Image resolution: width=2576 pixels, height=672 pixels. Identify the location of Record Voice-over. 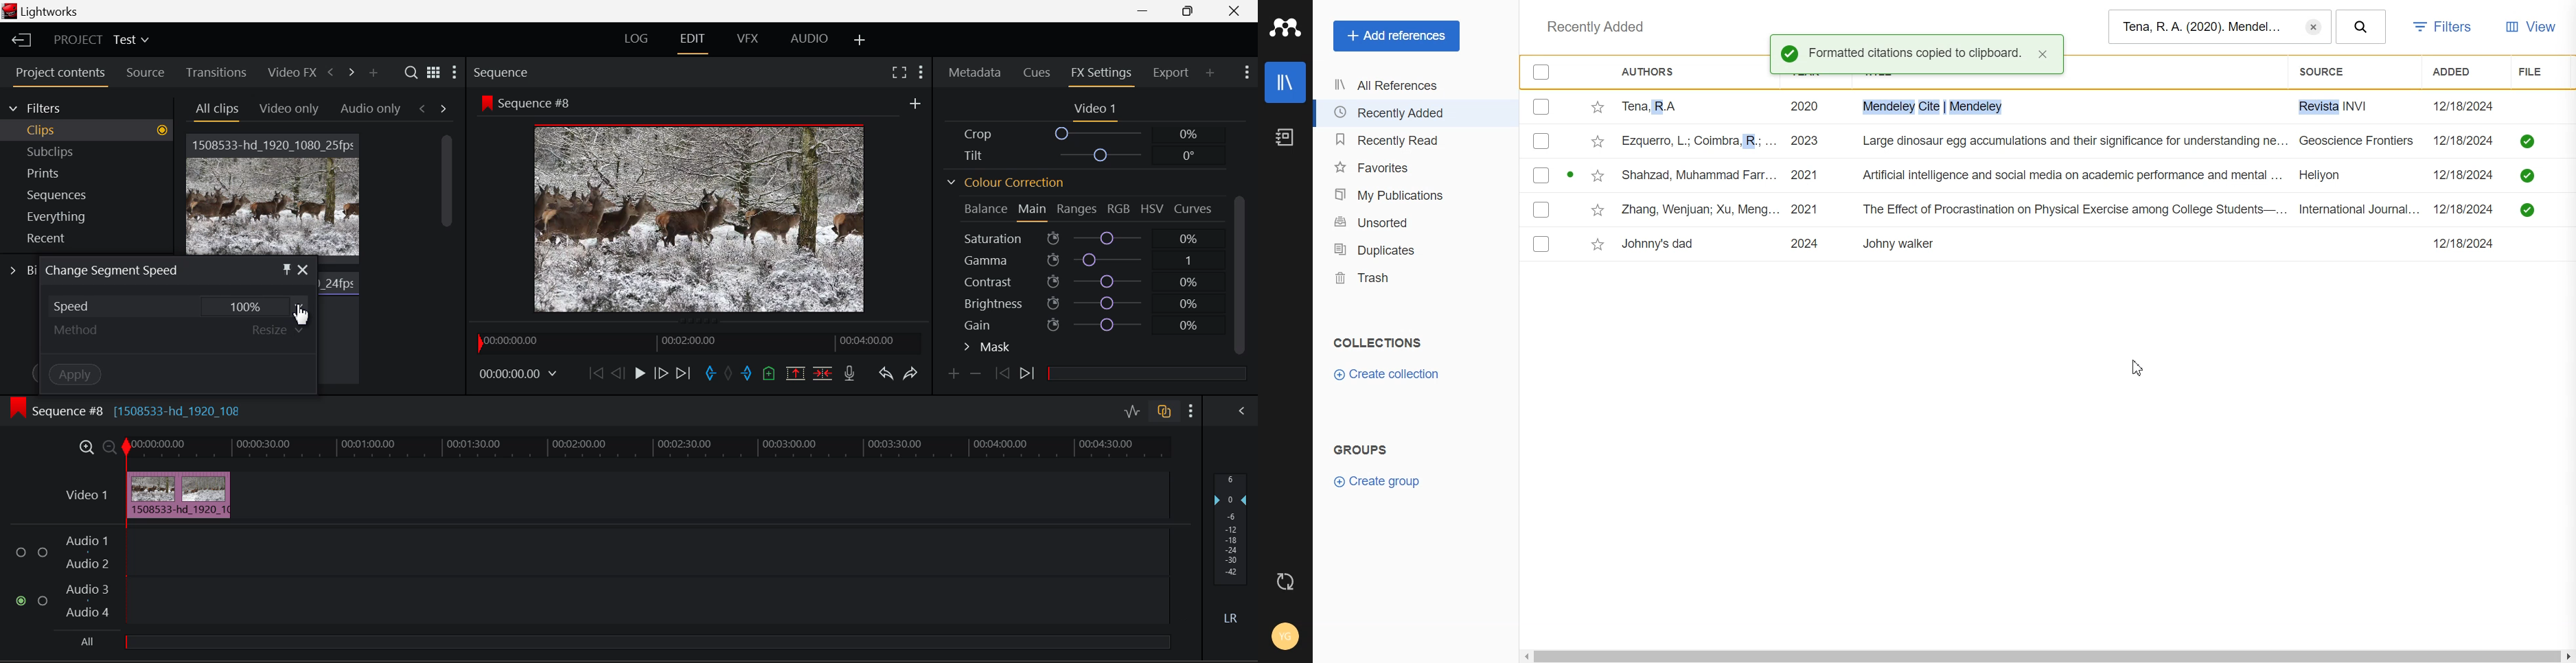
(849, 373).